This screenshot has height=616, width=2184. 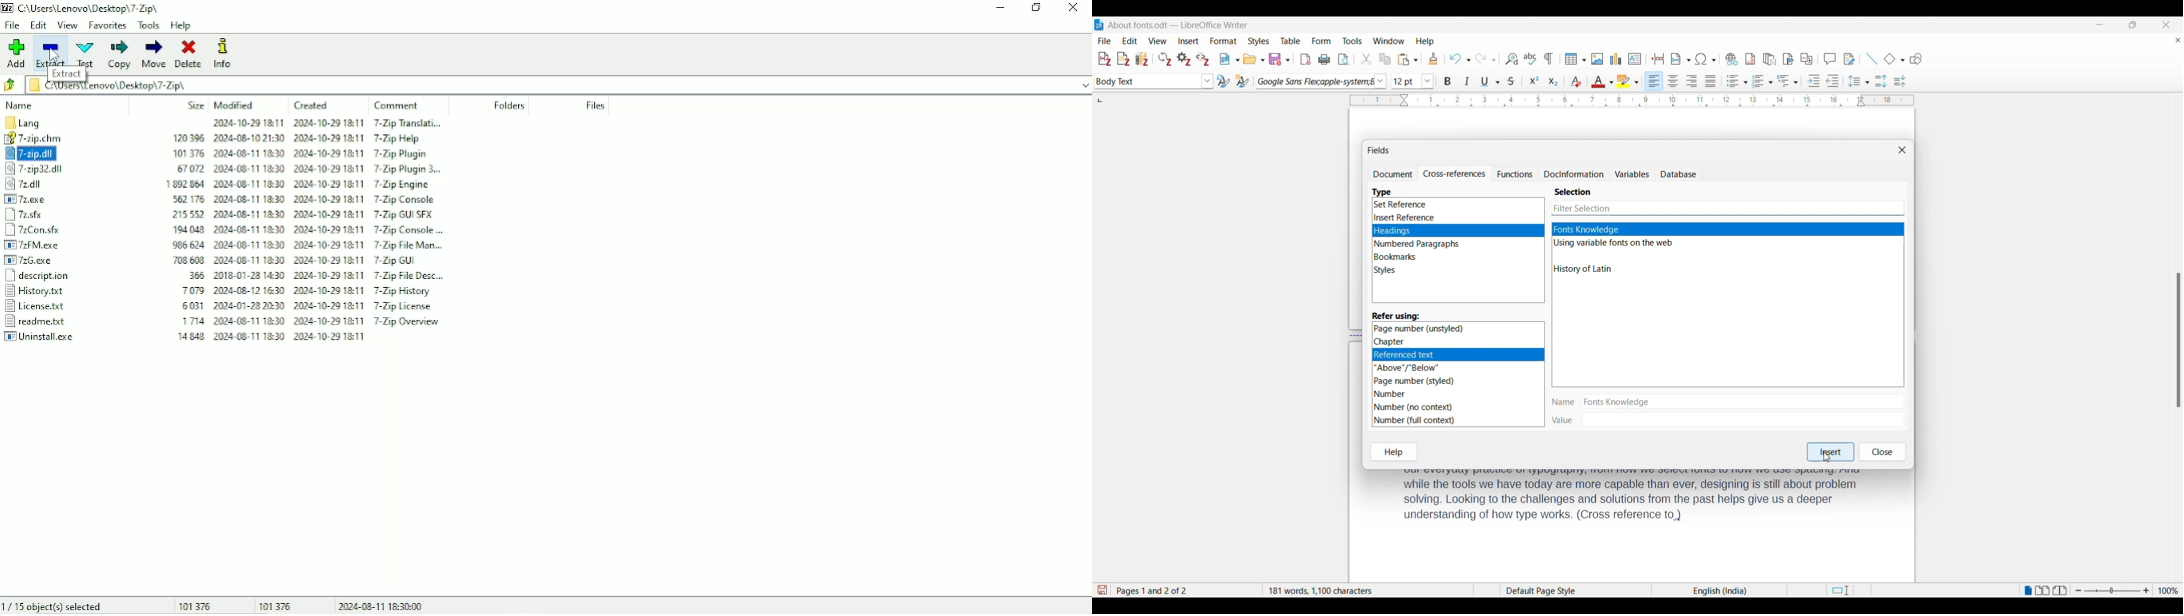 What do you see at coordinates (51, 53) in the screenshot?
I see `Extract` at bounding box center [51, 53].